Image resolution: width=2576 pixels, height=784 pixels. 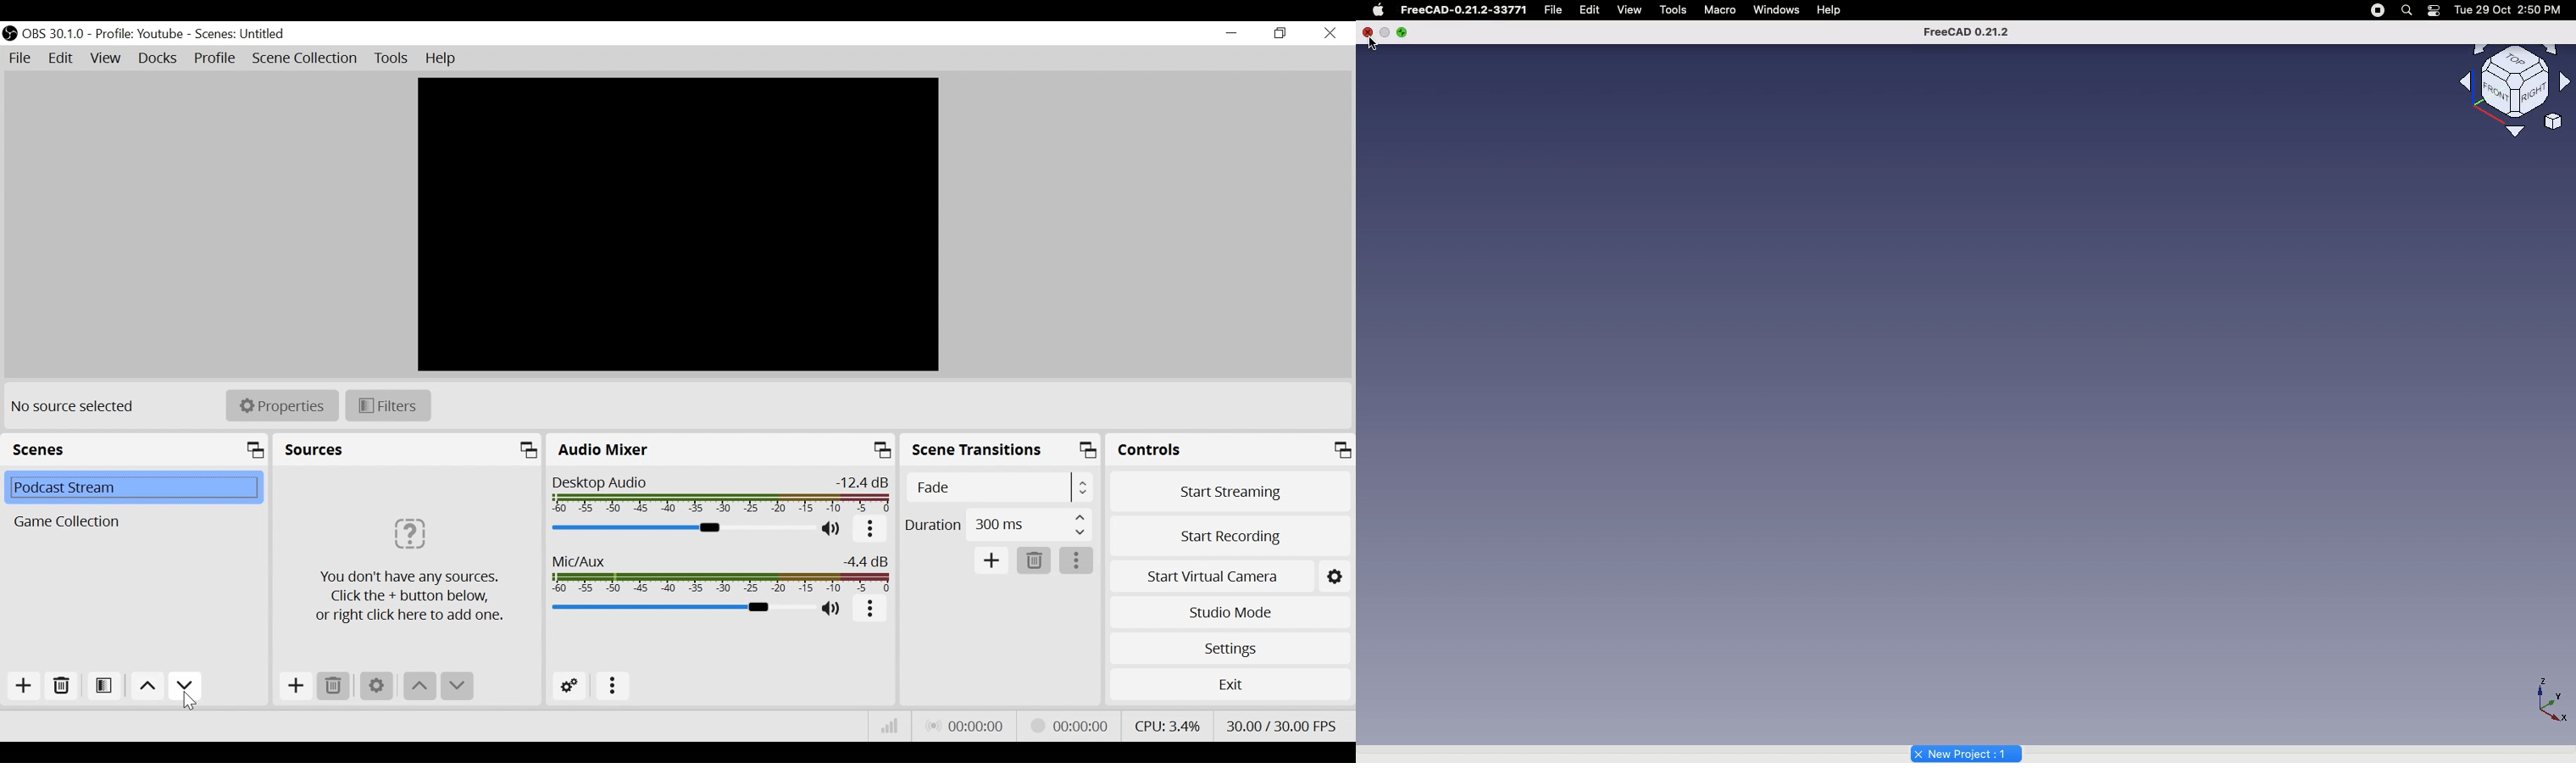 What do you see at coordinates (1001, 450) in the screenshot?
I see `Scene Transtions` at bounding box center [1001, 450].